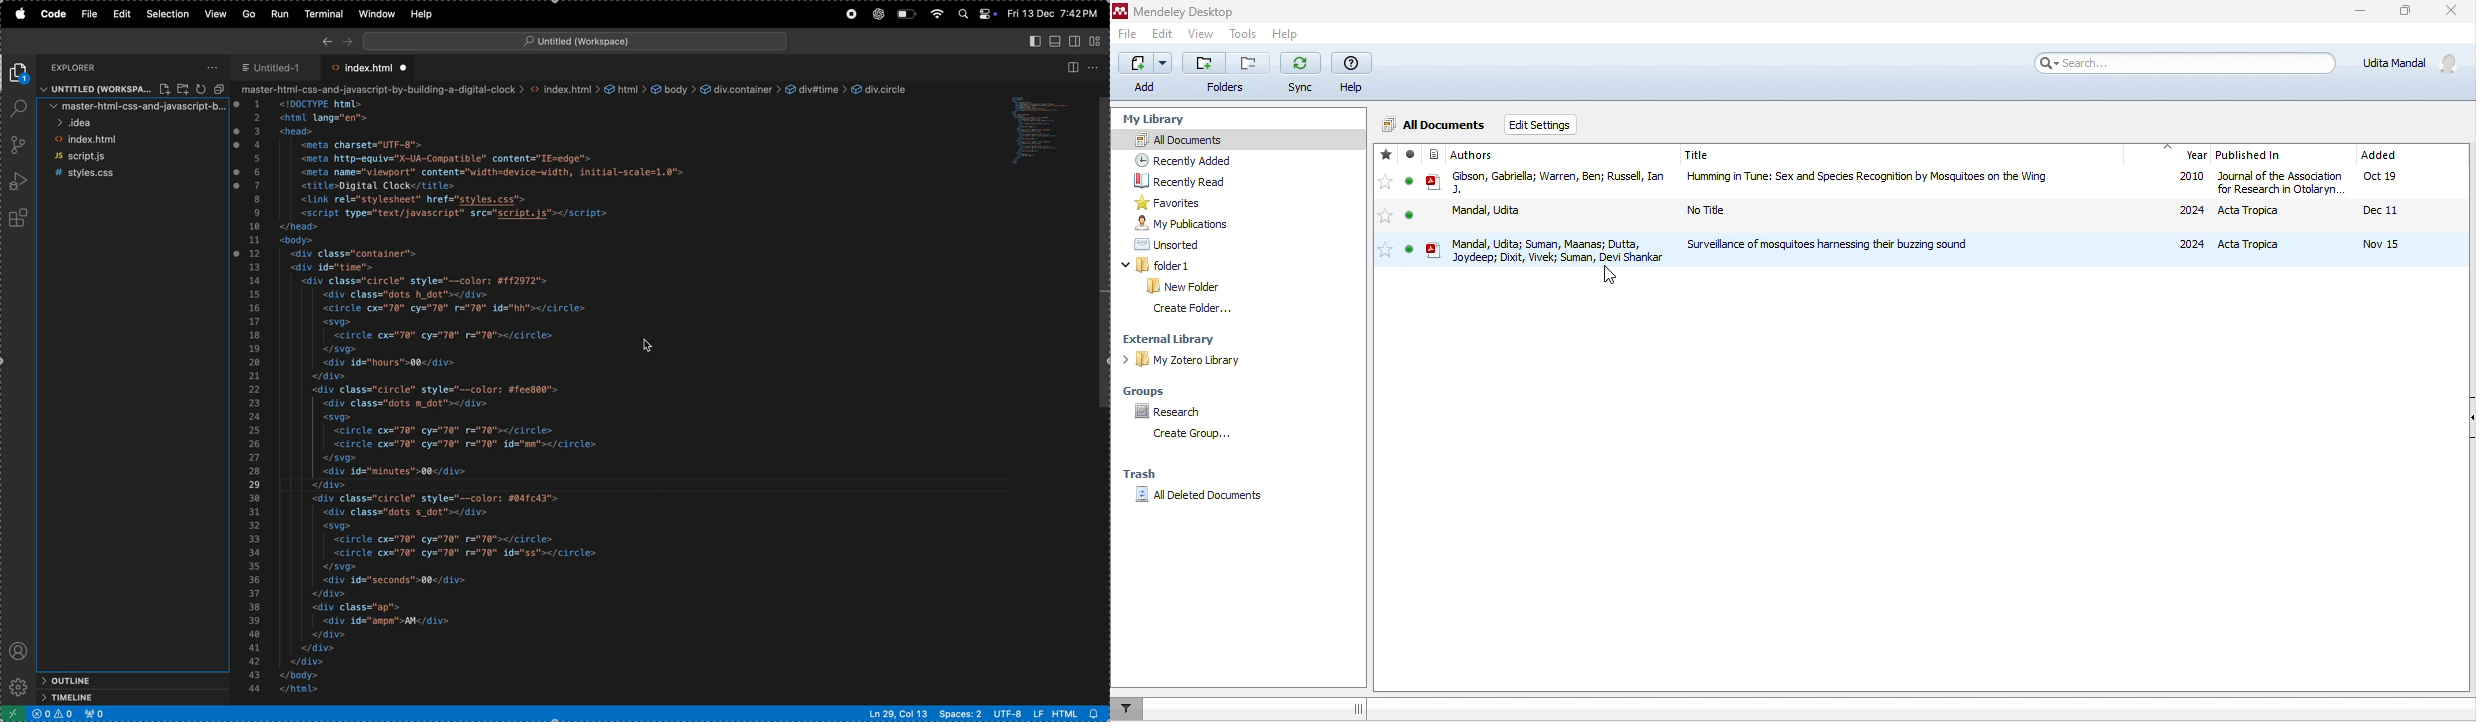  What do you see at coordinates (1133, 709) in the screenshot?
I see `filter` at bounding box center [1133, 709].